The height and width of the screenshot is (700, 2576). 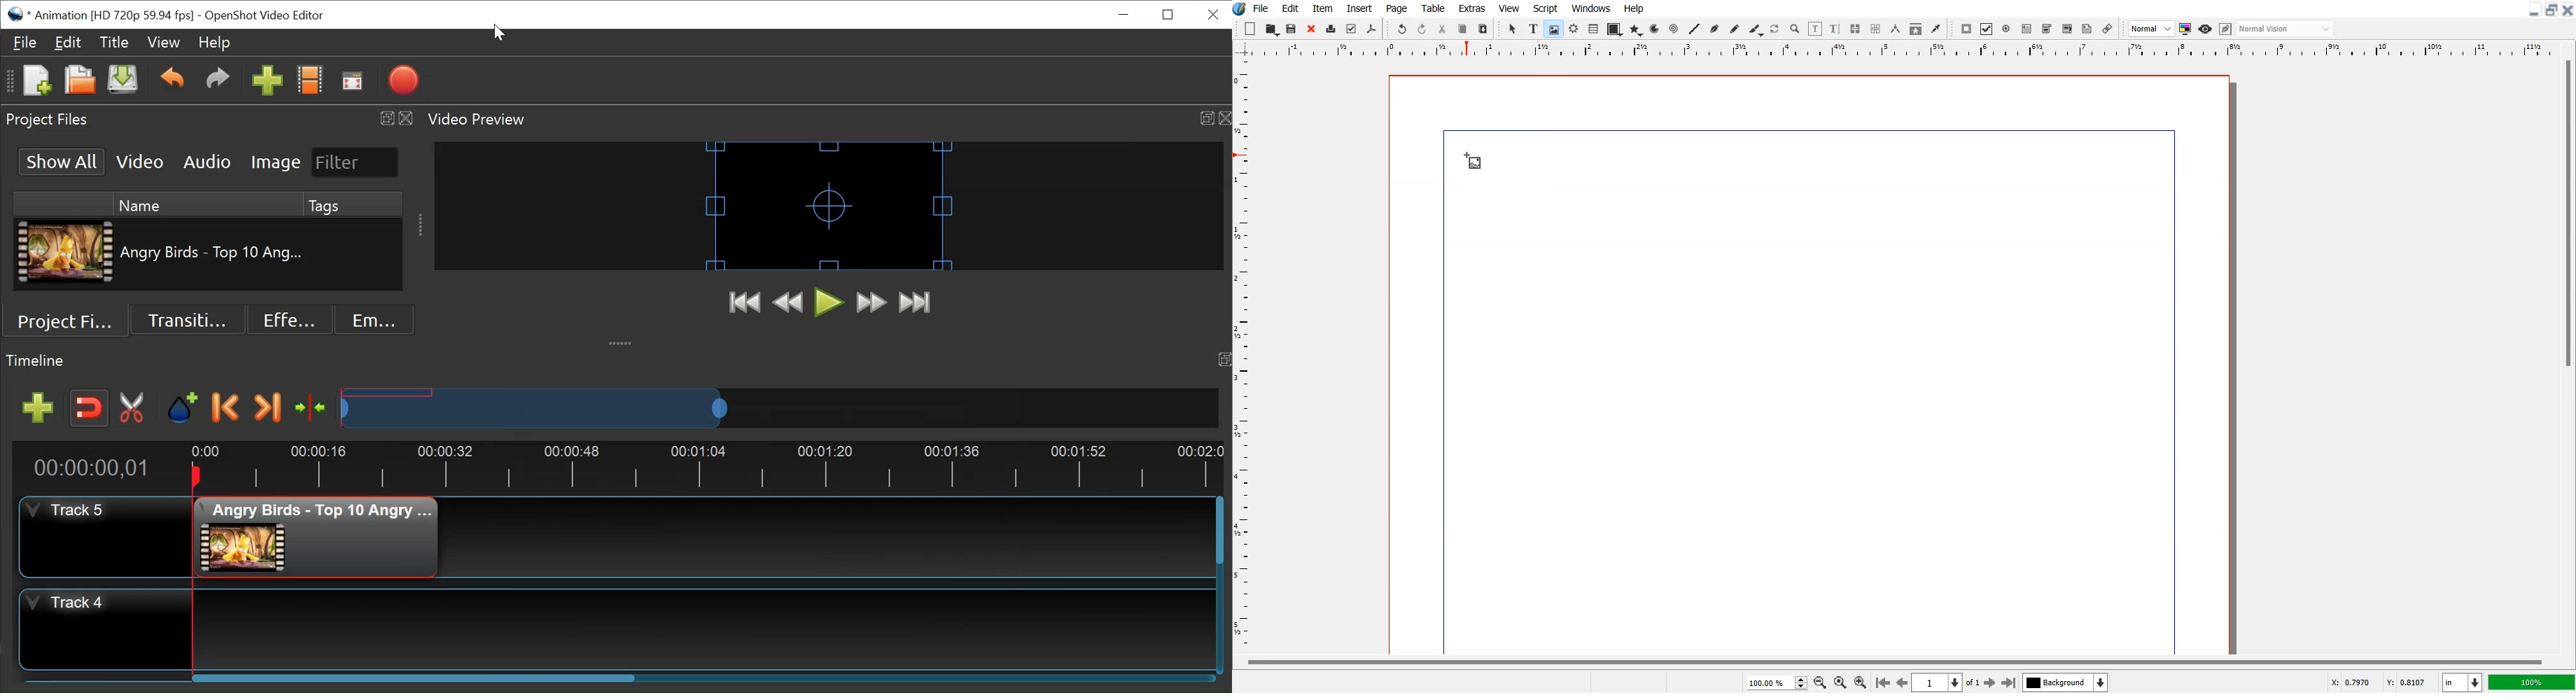 What do you see at coordinates (1634, 8) in the screenshot?
I see `Help` at bounding box center [1634, 8].